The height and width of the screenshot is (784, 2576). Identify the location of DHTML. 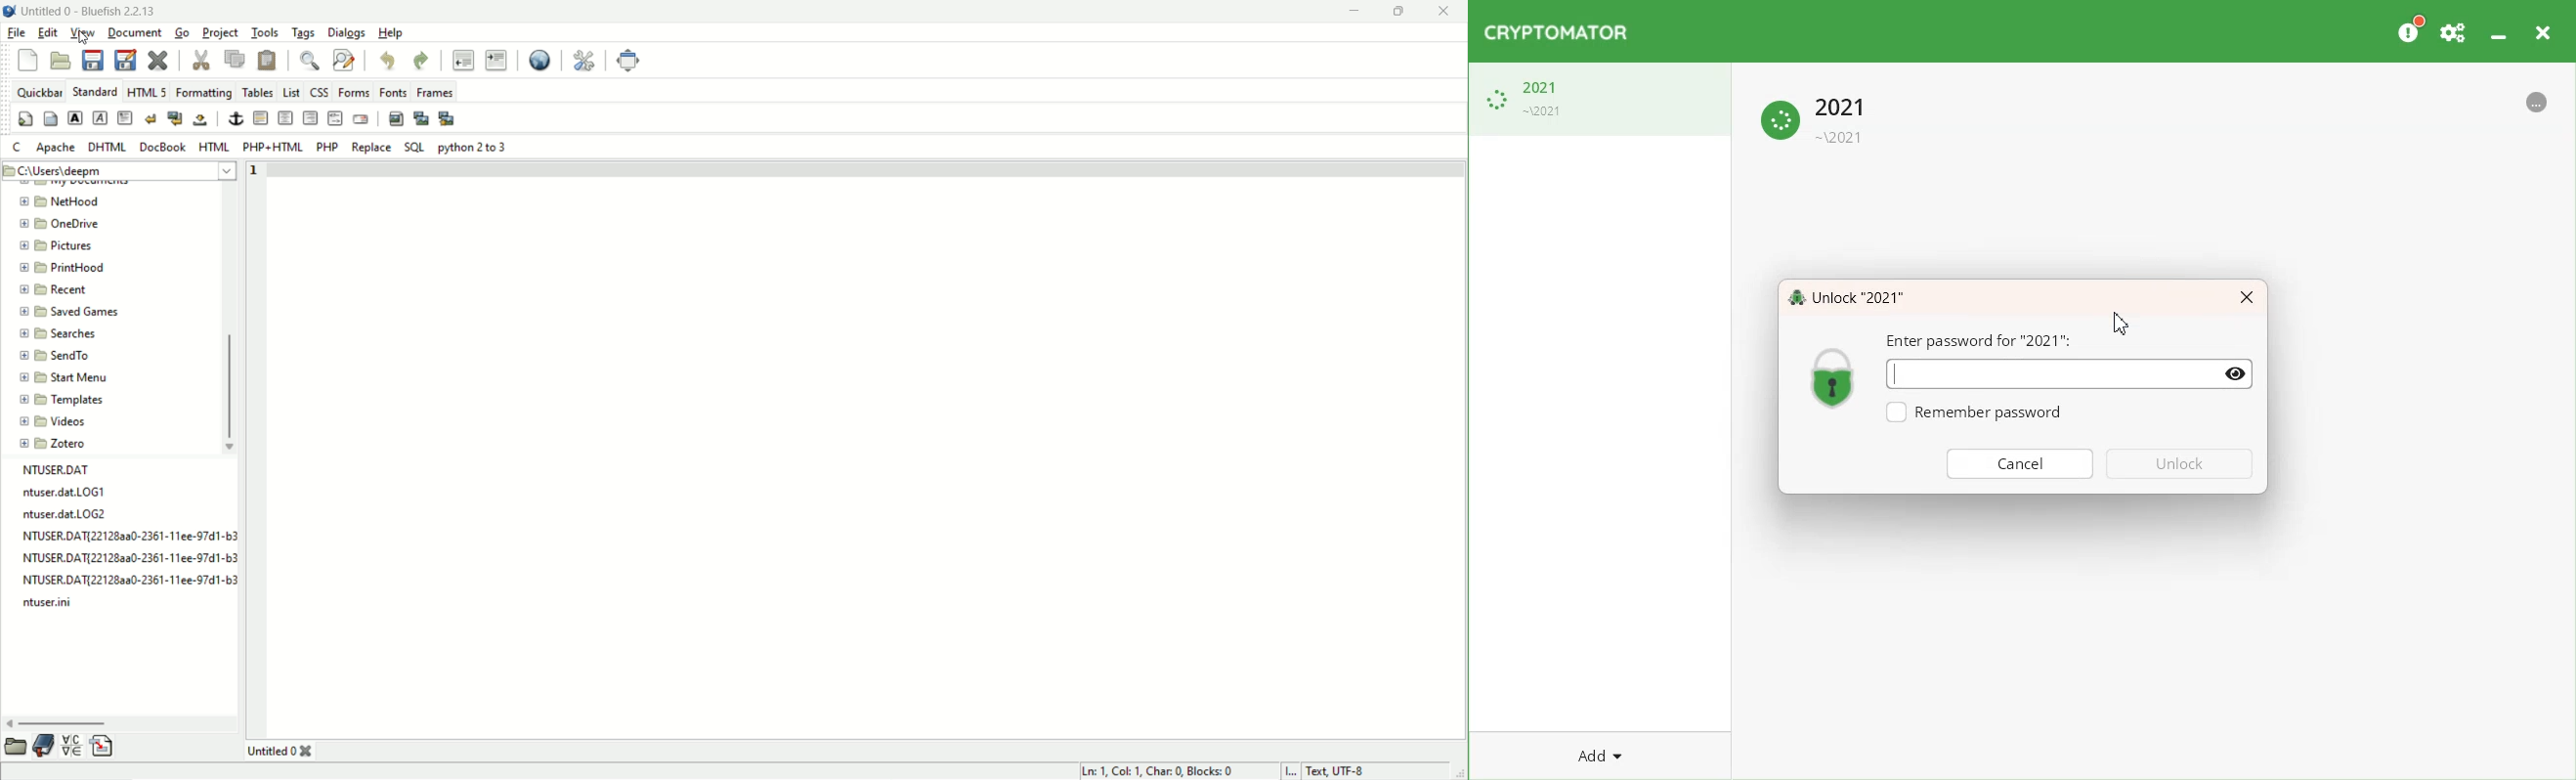
(108, 148).